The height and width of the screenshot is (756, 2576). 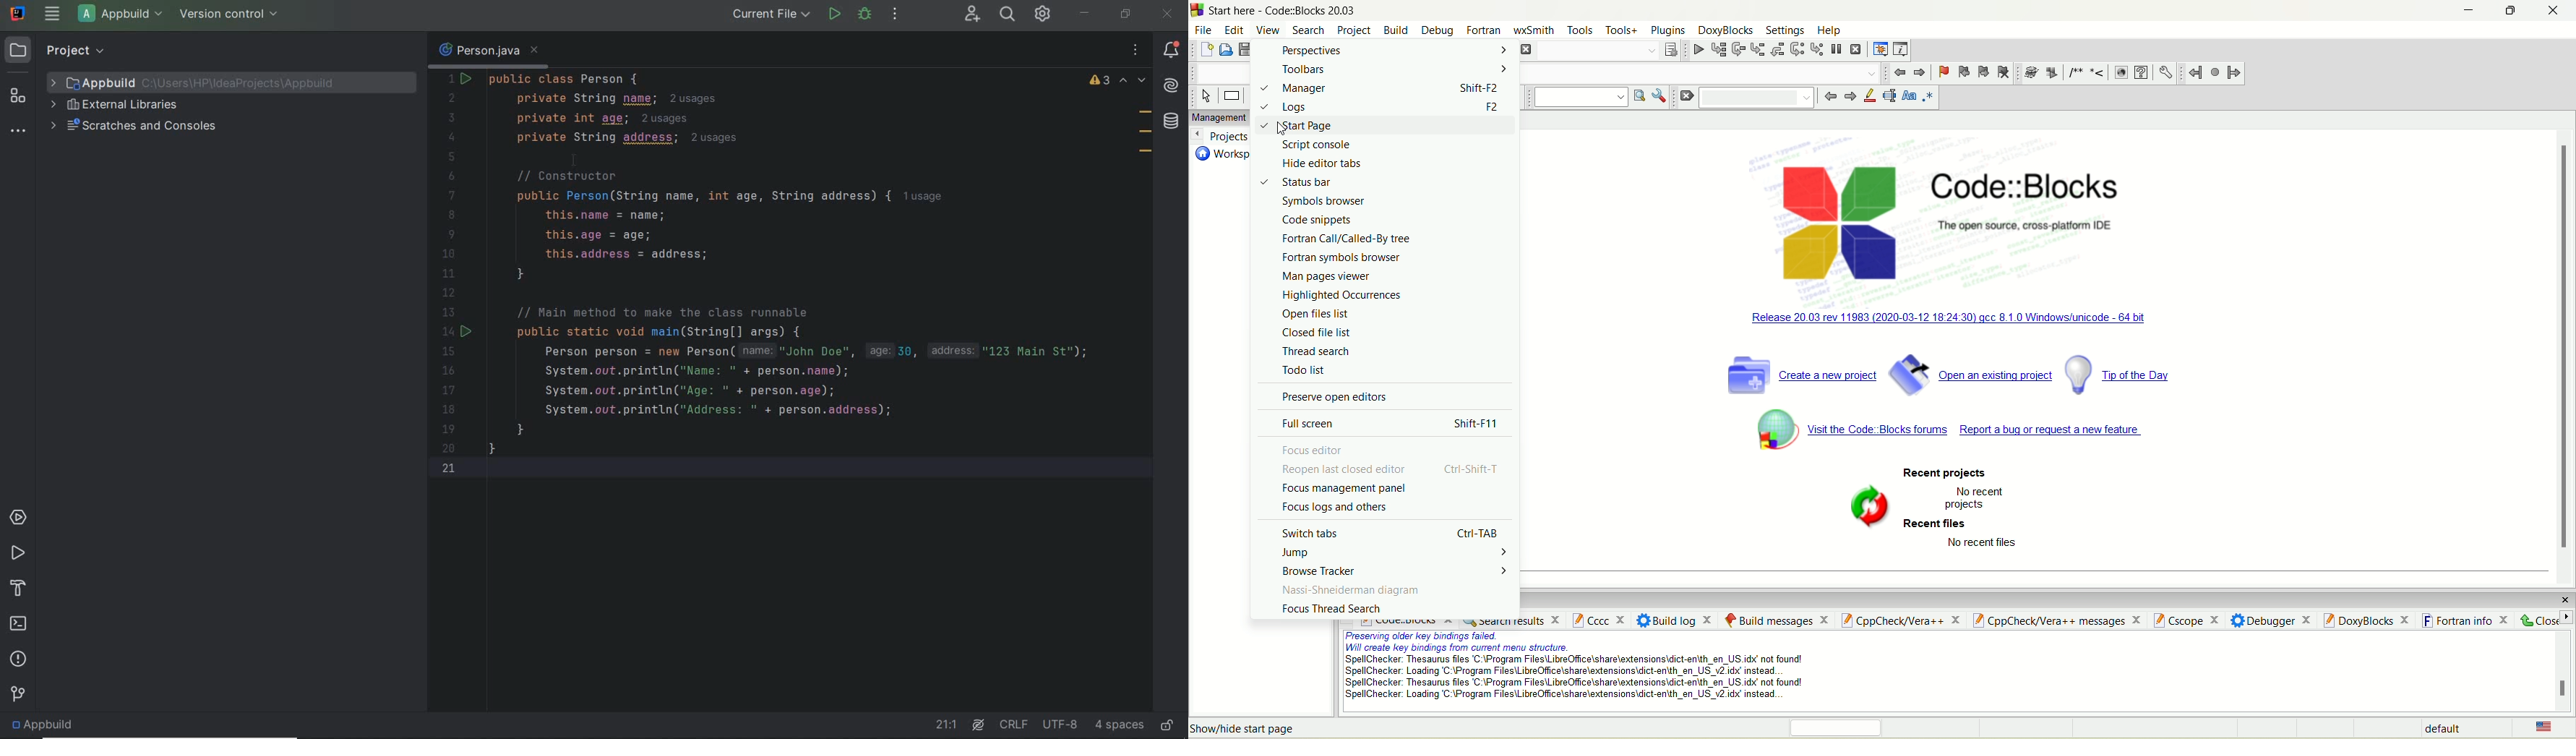 What do you see at coordinates (1939, 524) in the screenshot?
I see `recent files` at bounding box center [1939, 524].